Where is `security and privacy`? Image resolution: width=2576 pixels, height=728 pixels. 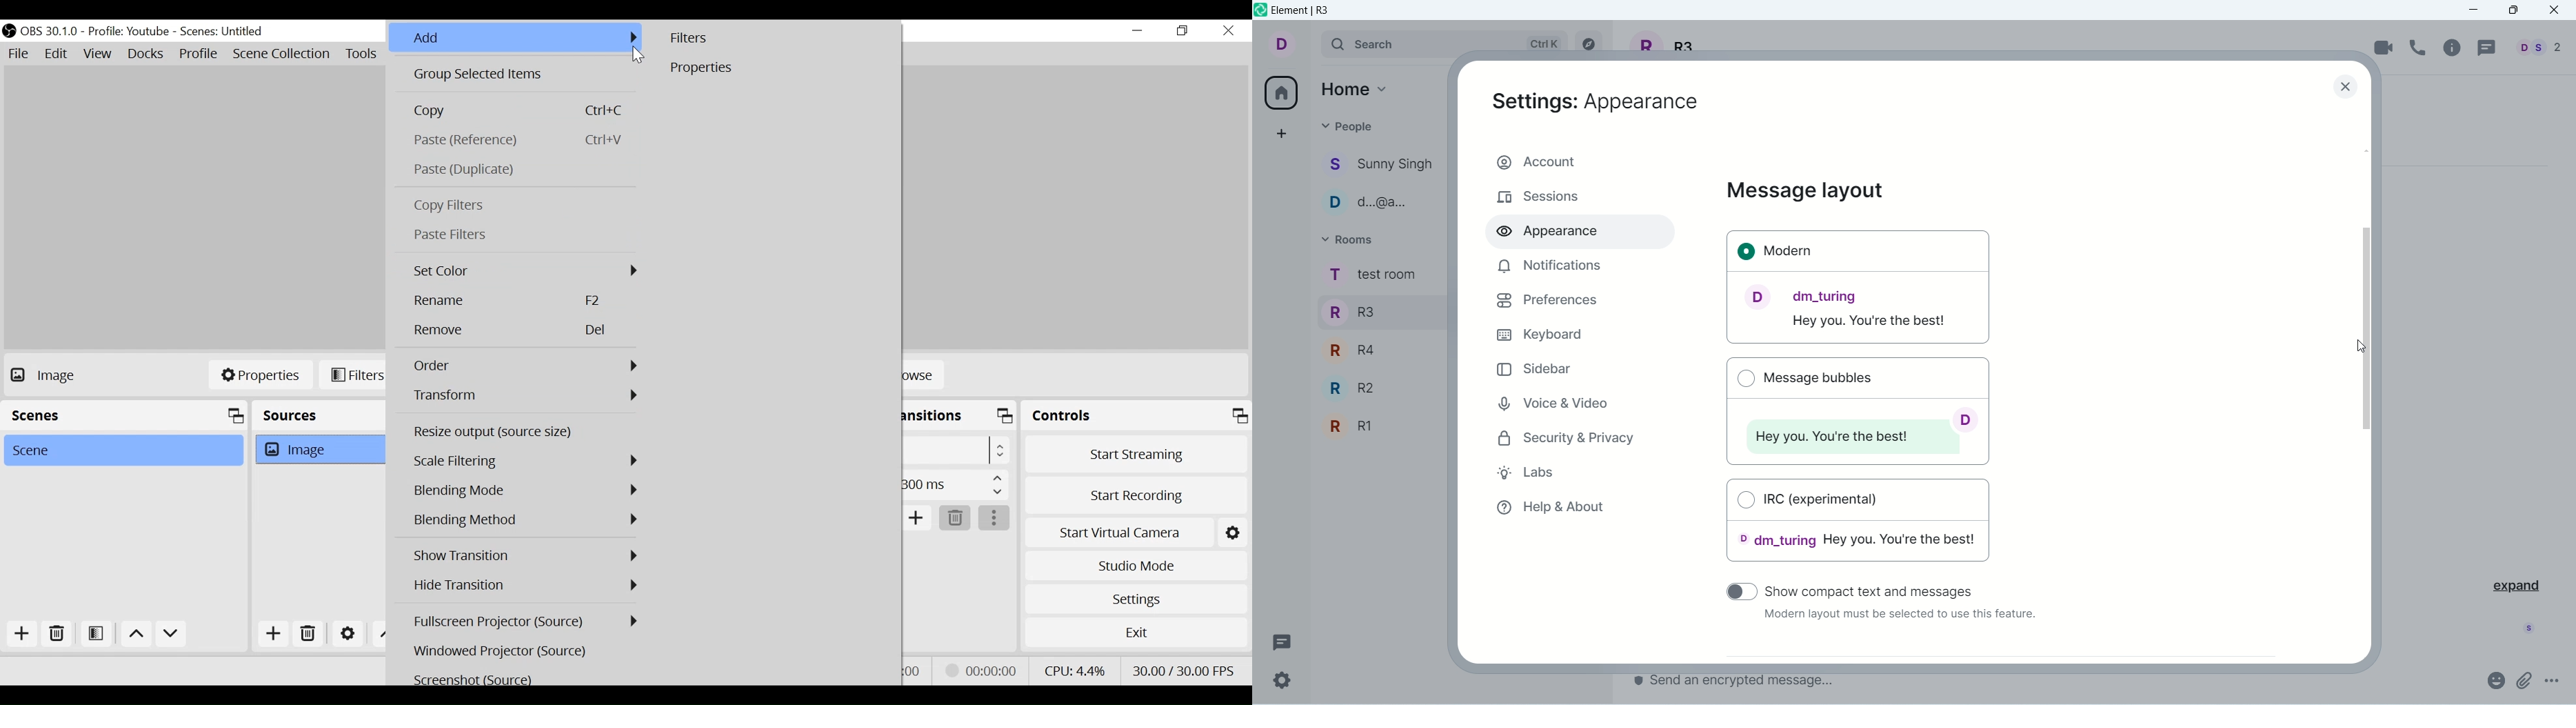 security and privacy is located at coordinates (1567, 439).